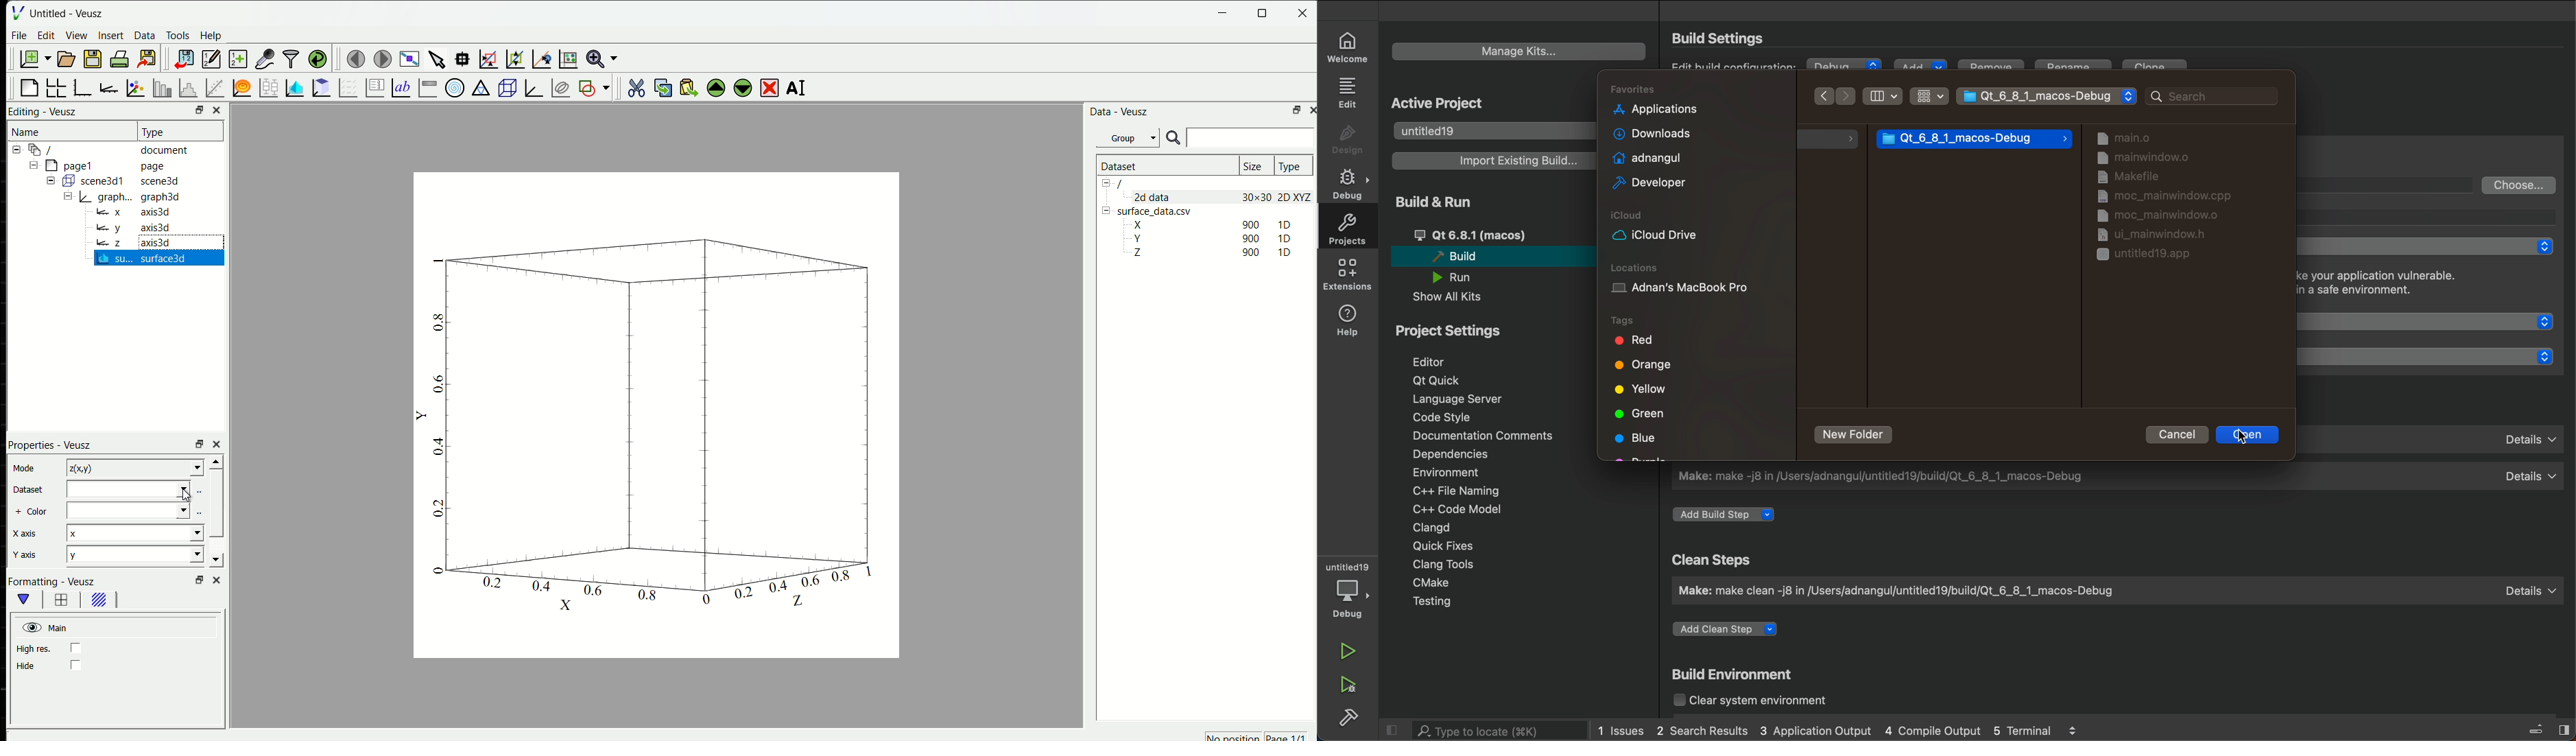 This screenshot has height=756, width=2576. What do you see at coordinates (1351, 599) in the screenshot?
I see `debug` at bounding box center [1351, 599].